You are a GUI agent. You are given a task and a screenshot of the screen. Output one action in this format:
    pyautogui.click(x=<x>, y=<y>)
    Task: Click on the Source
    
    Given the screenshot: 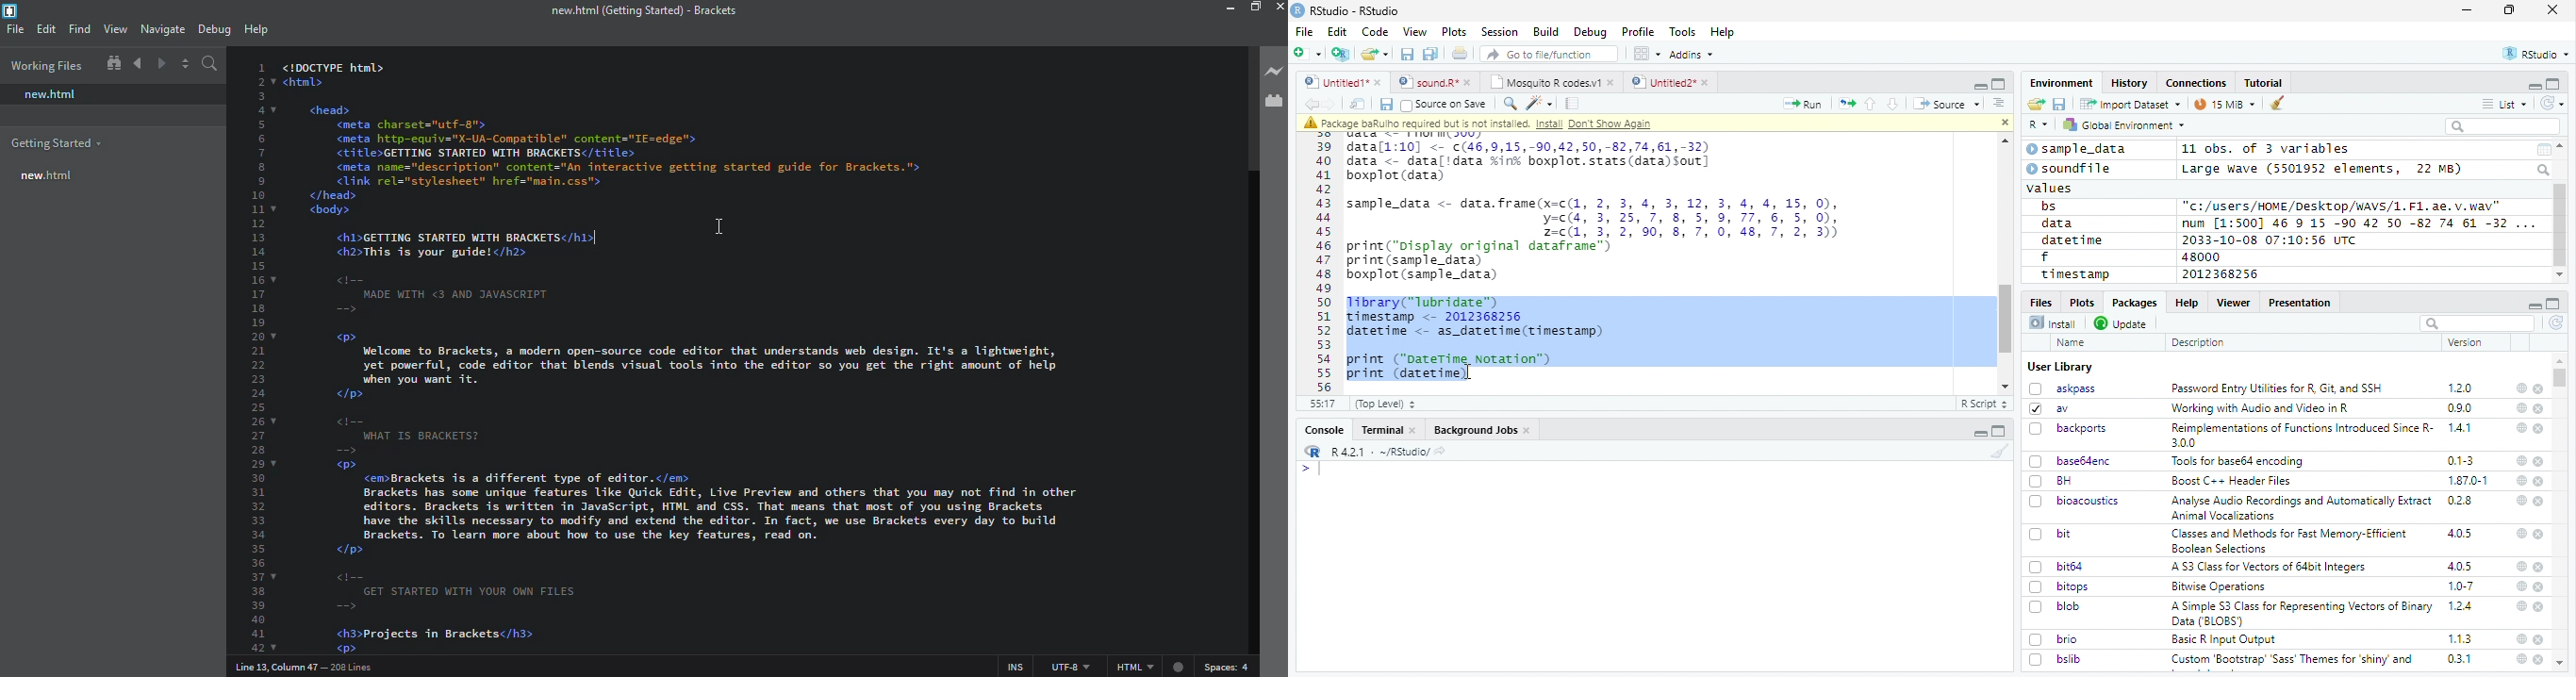 What is the action you would take?
    pyautogui.click(x=1946, y=106)
    